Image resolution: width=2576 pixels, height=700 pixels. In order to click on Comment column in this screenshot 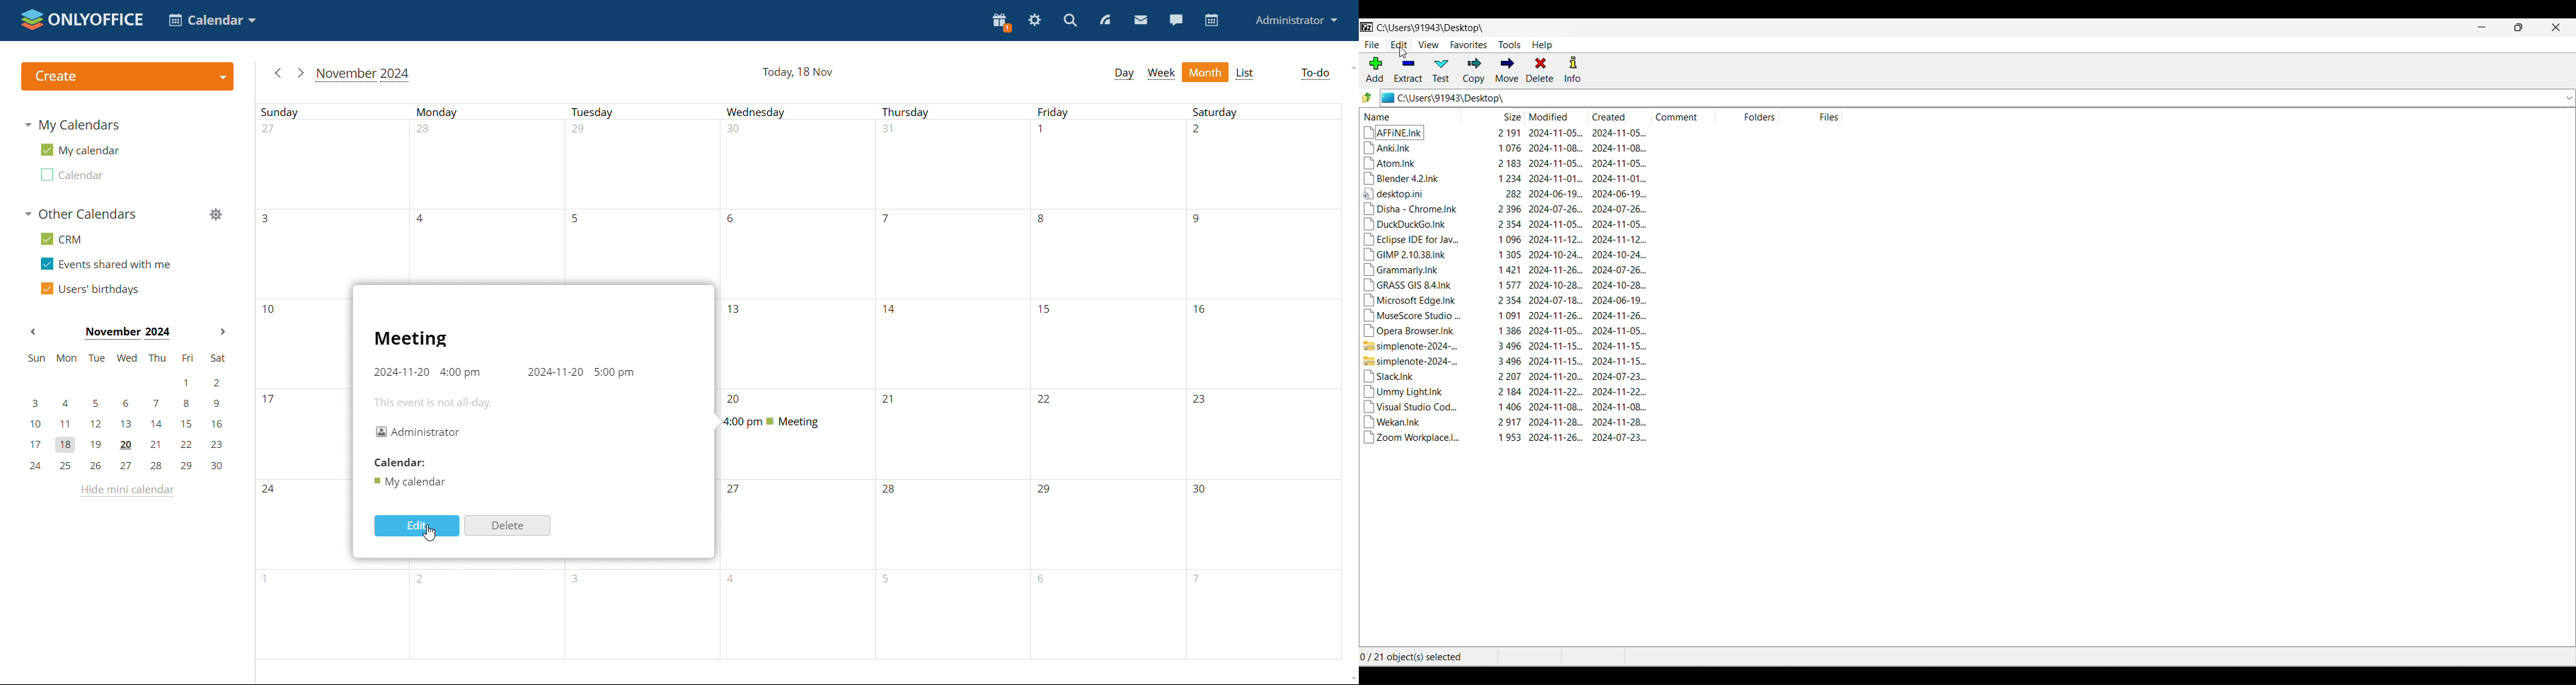, I will do `click(1682, 116)`.